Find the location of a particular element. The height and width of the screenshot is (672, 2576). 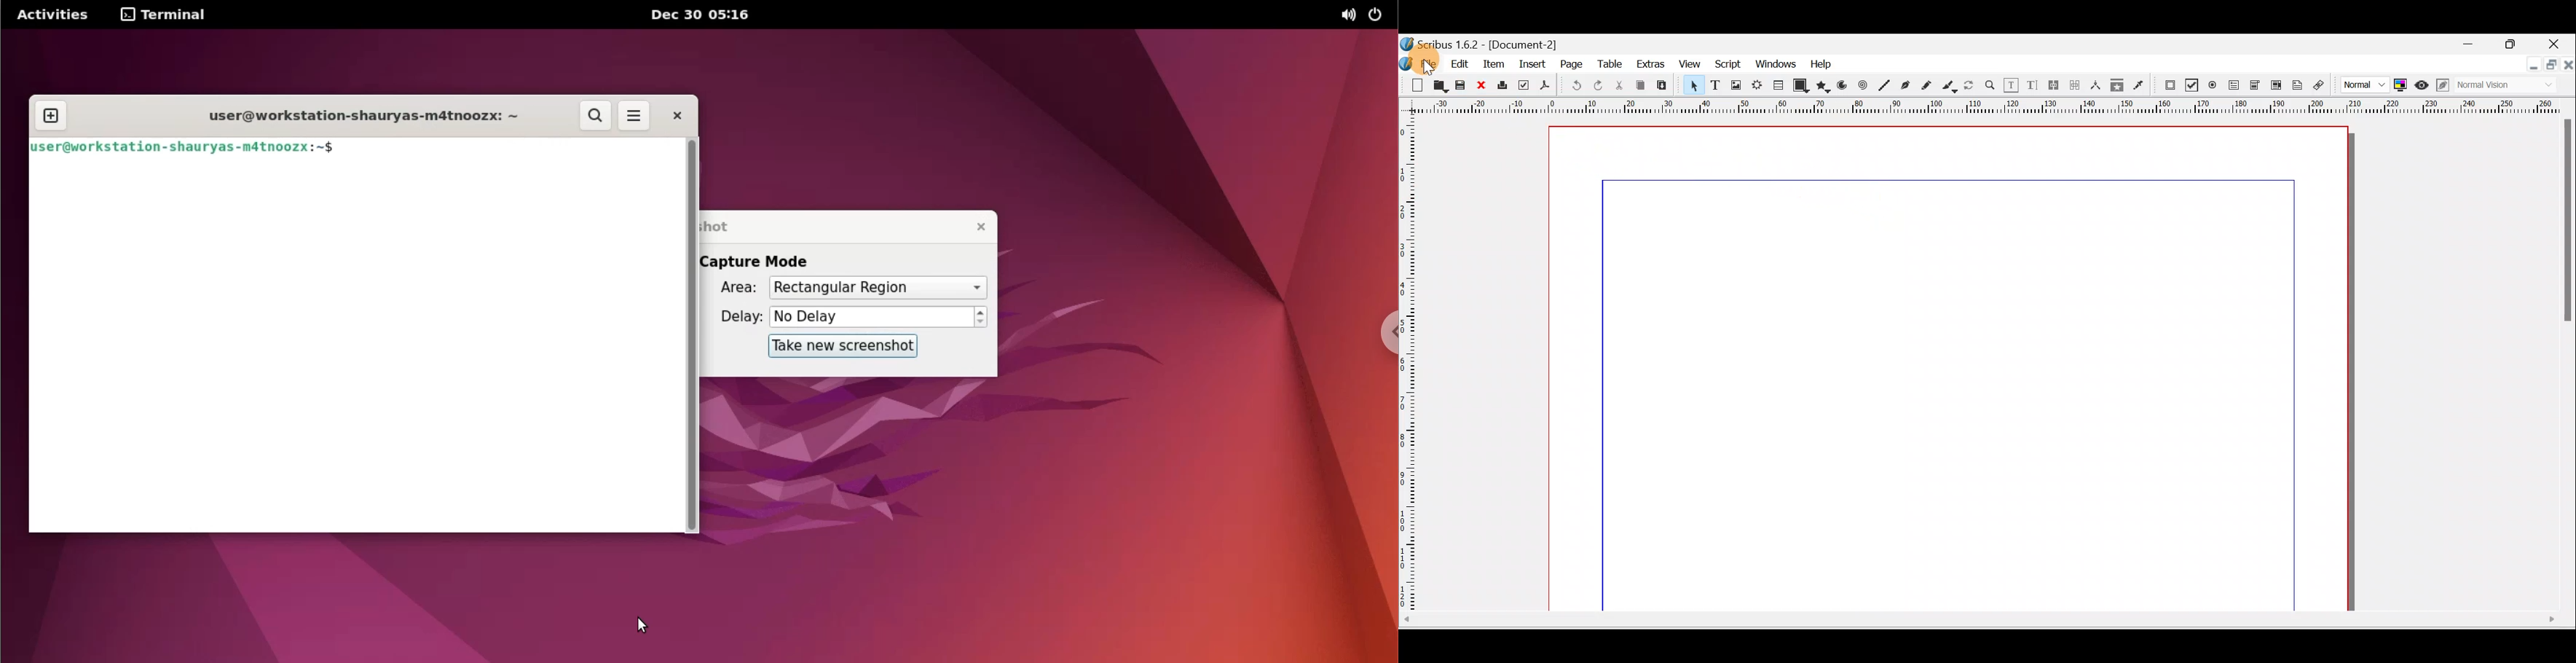

Visual appearance is located at coordinates (2485, 86).